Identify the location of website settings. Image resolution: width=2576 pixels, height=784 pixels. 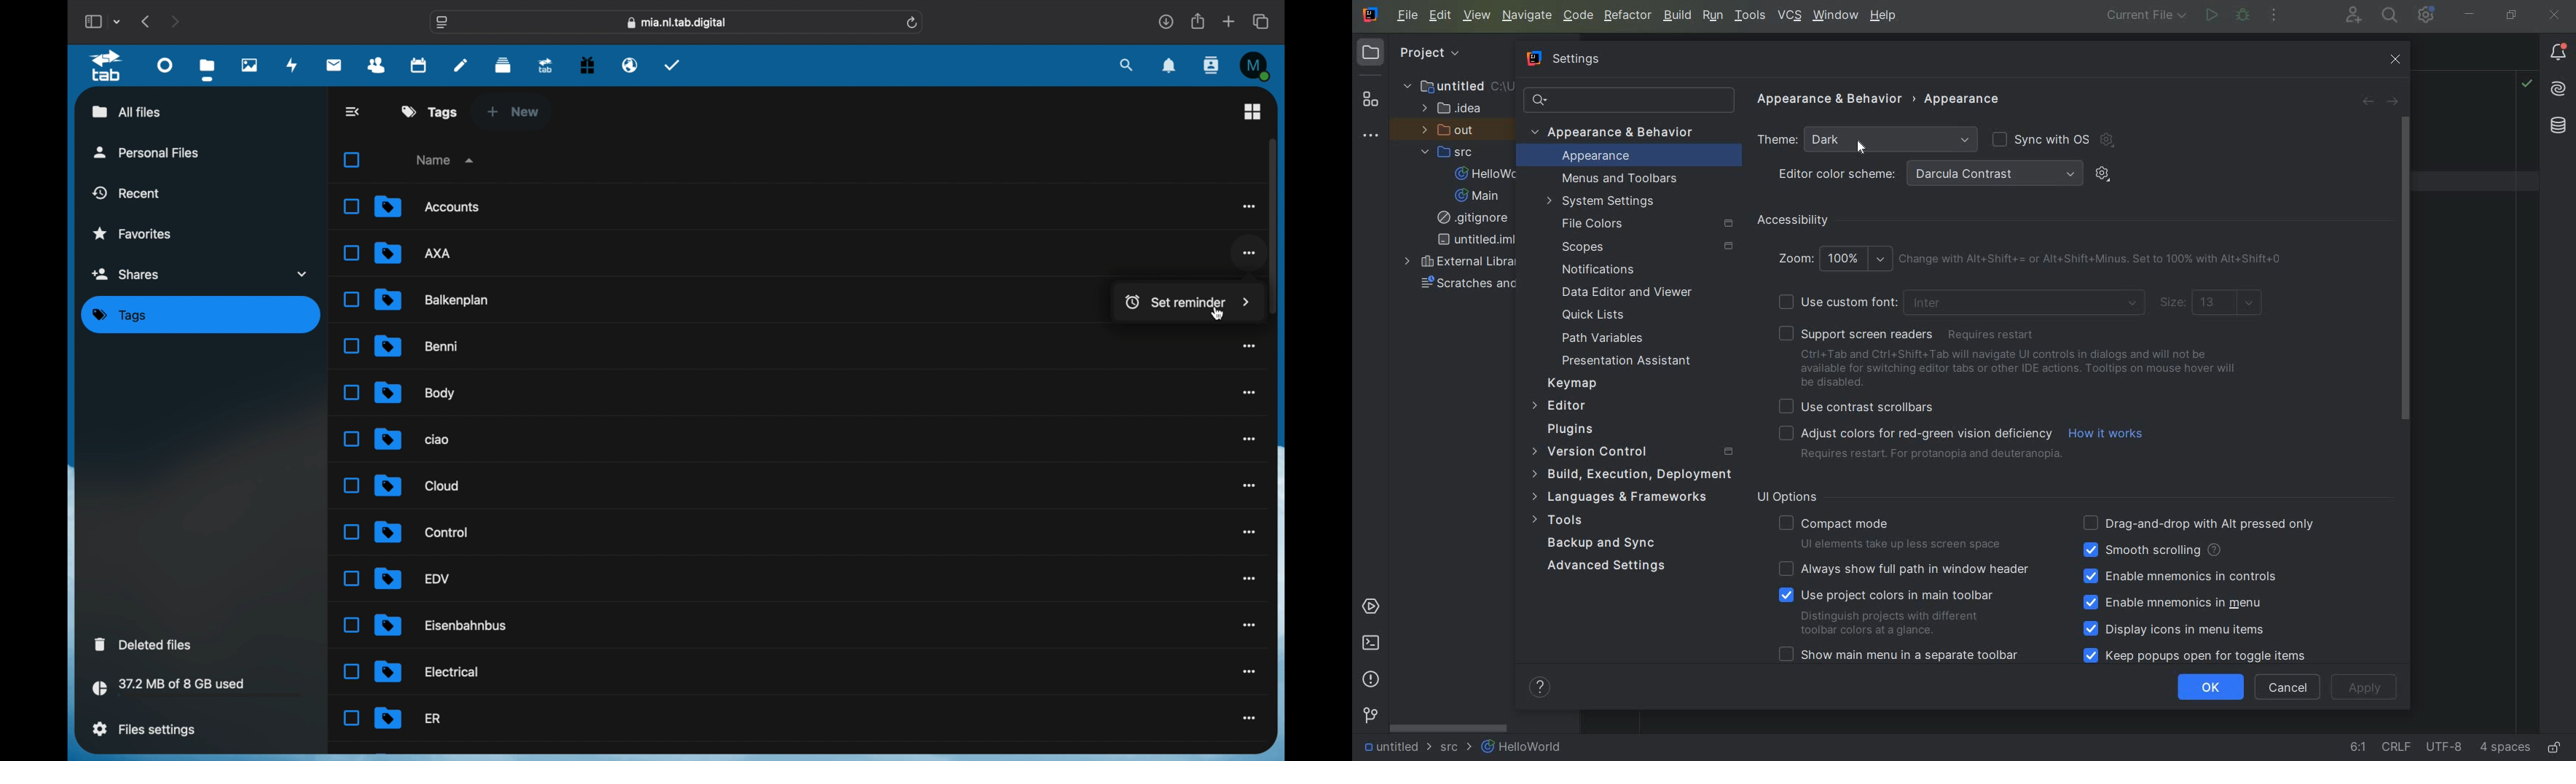
(442, 23).